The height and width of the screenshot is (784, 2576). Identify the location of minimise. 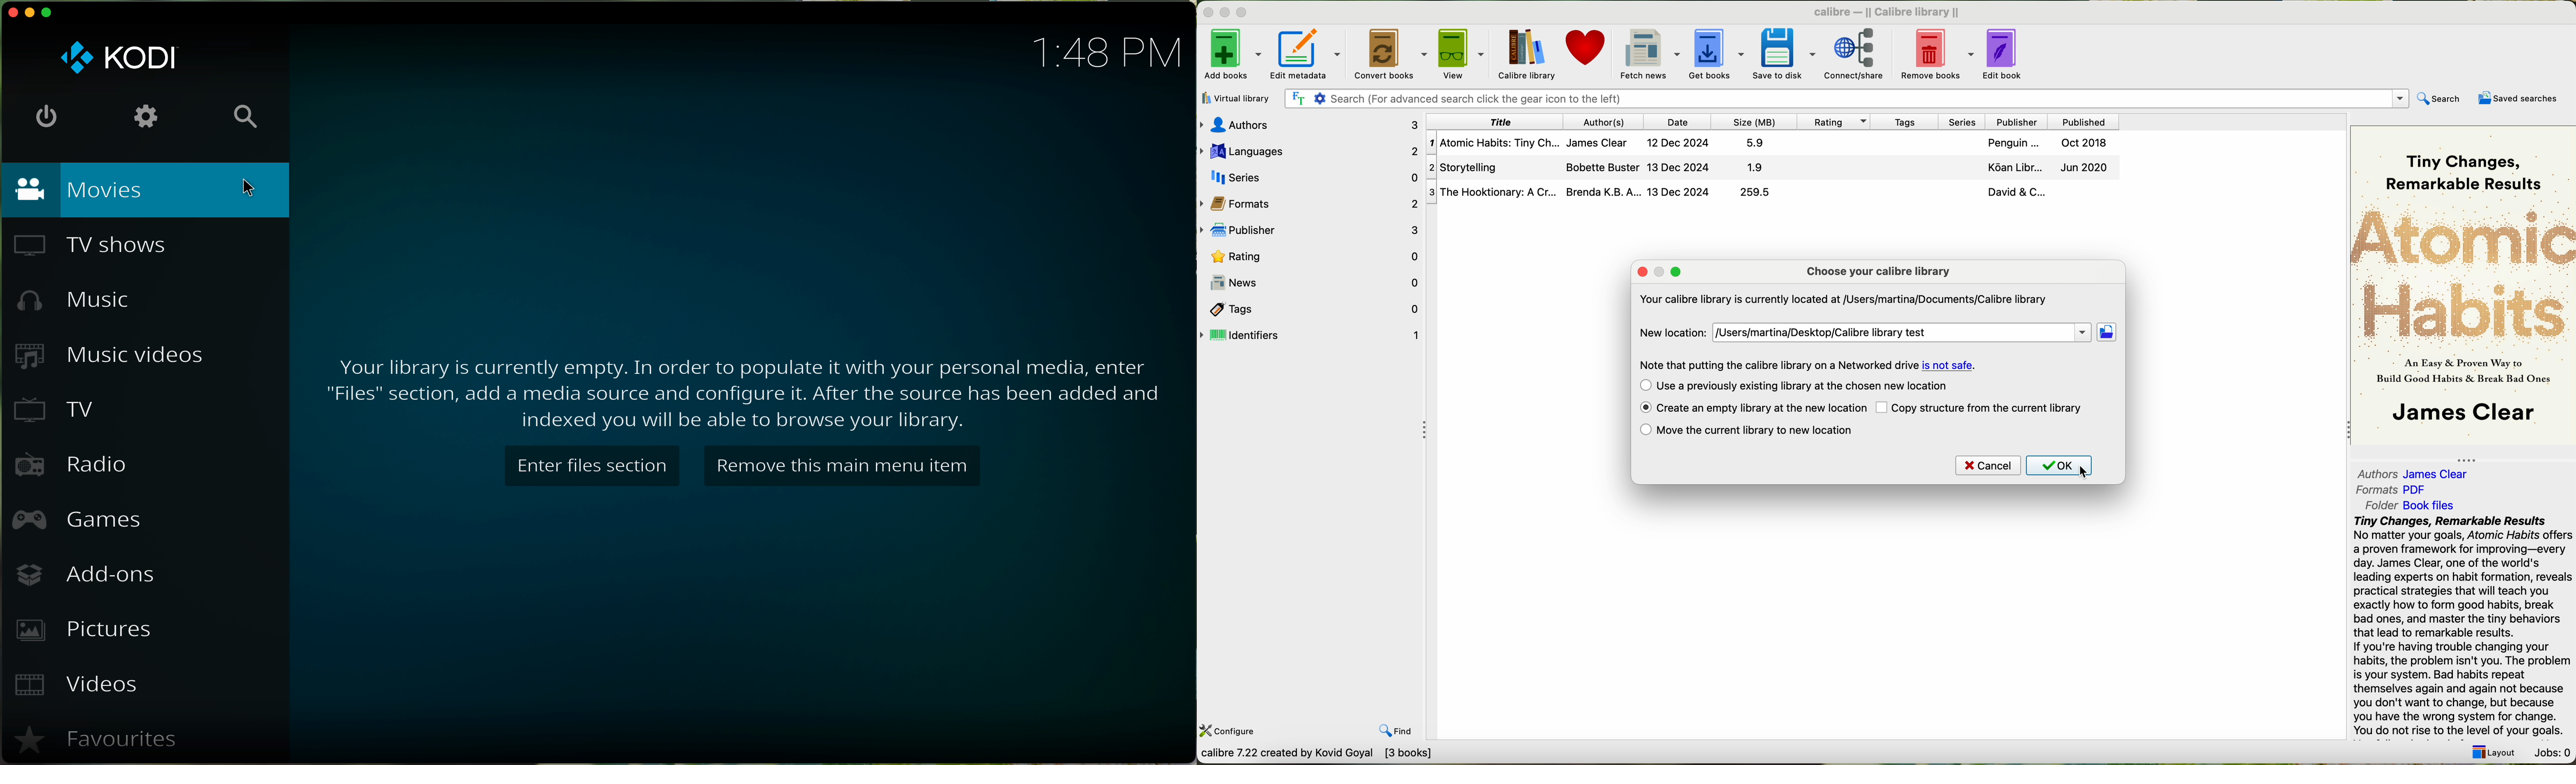
(32, 12).